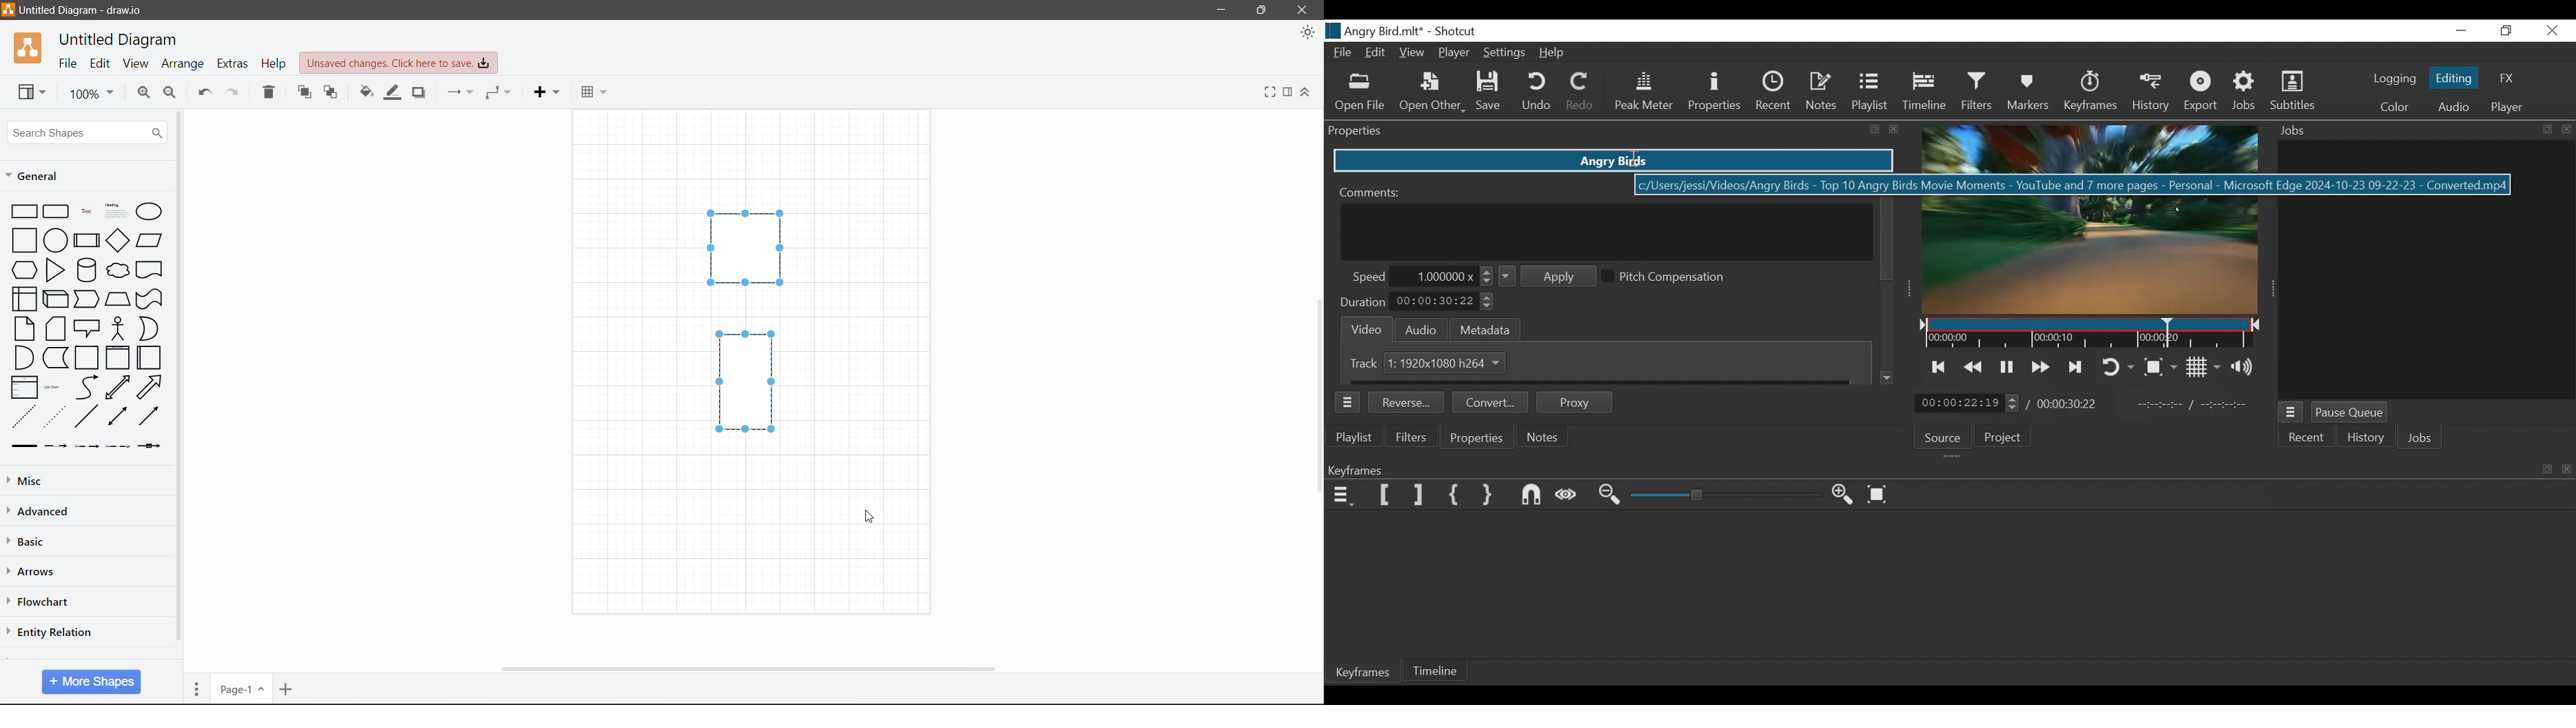  I want to click on Convert, so click(1493, 403).